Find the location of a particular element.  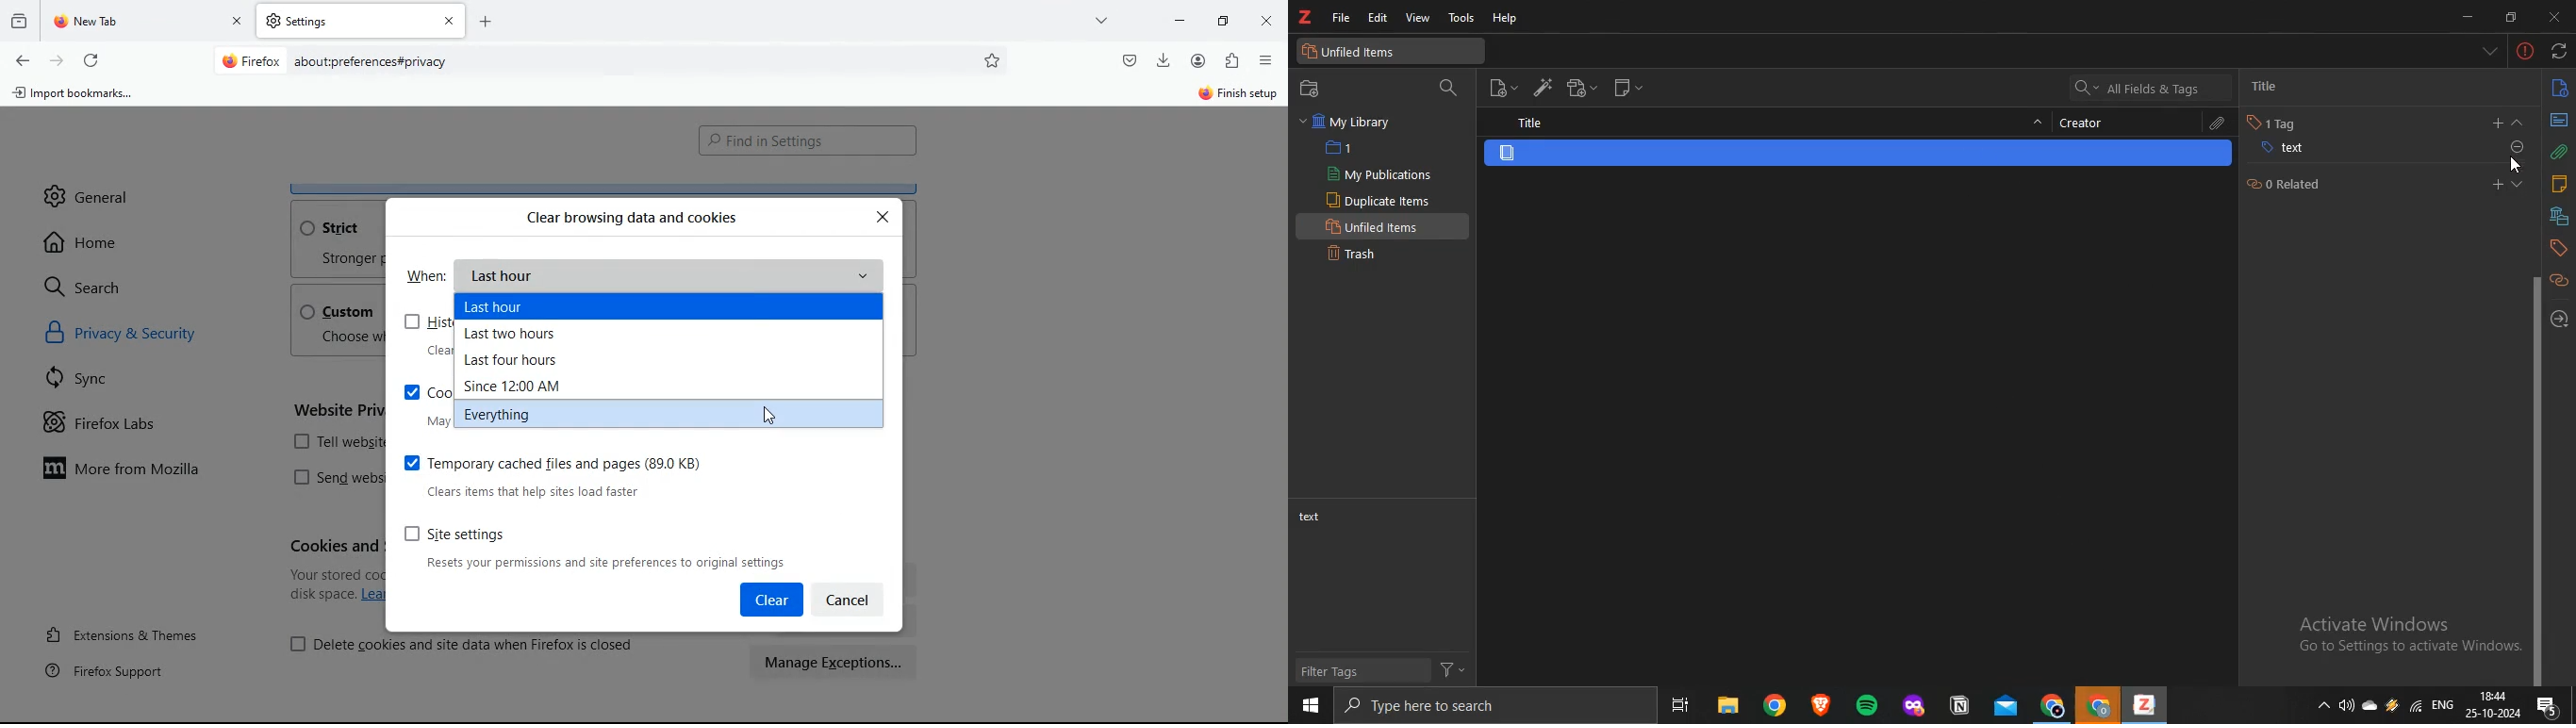

close is located at coordinates (1269, 23).